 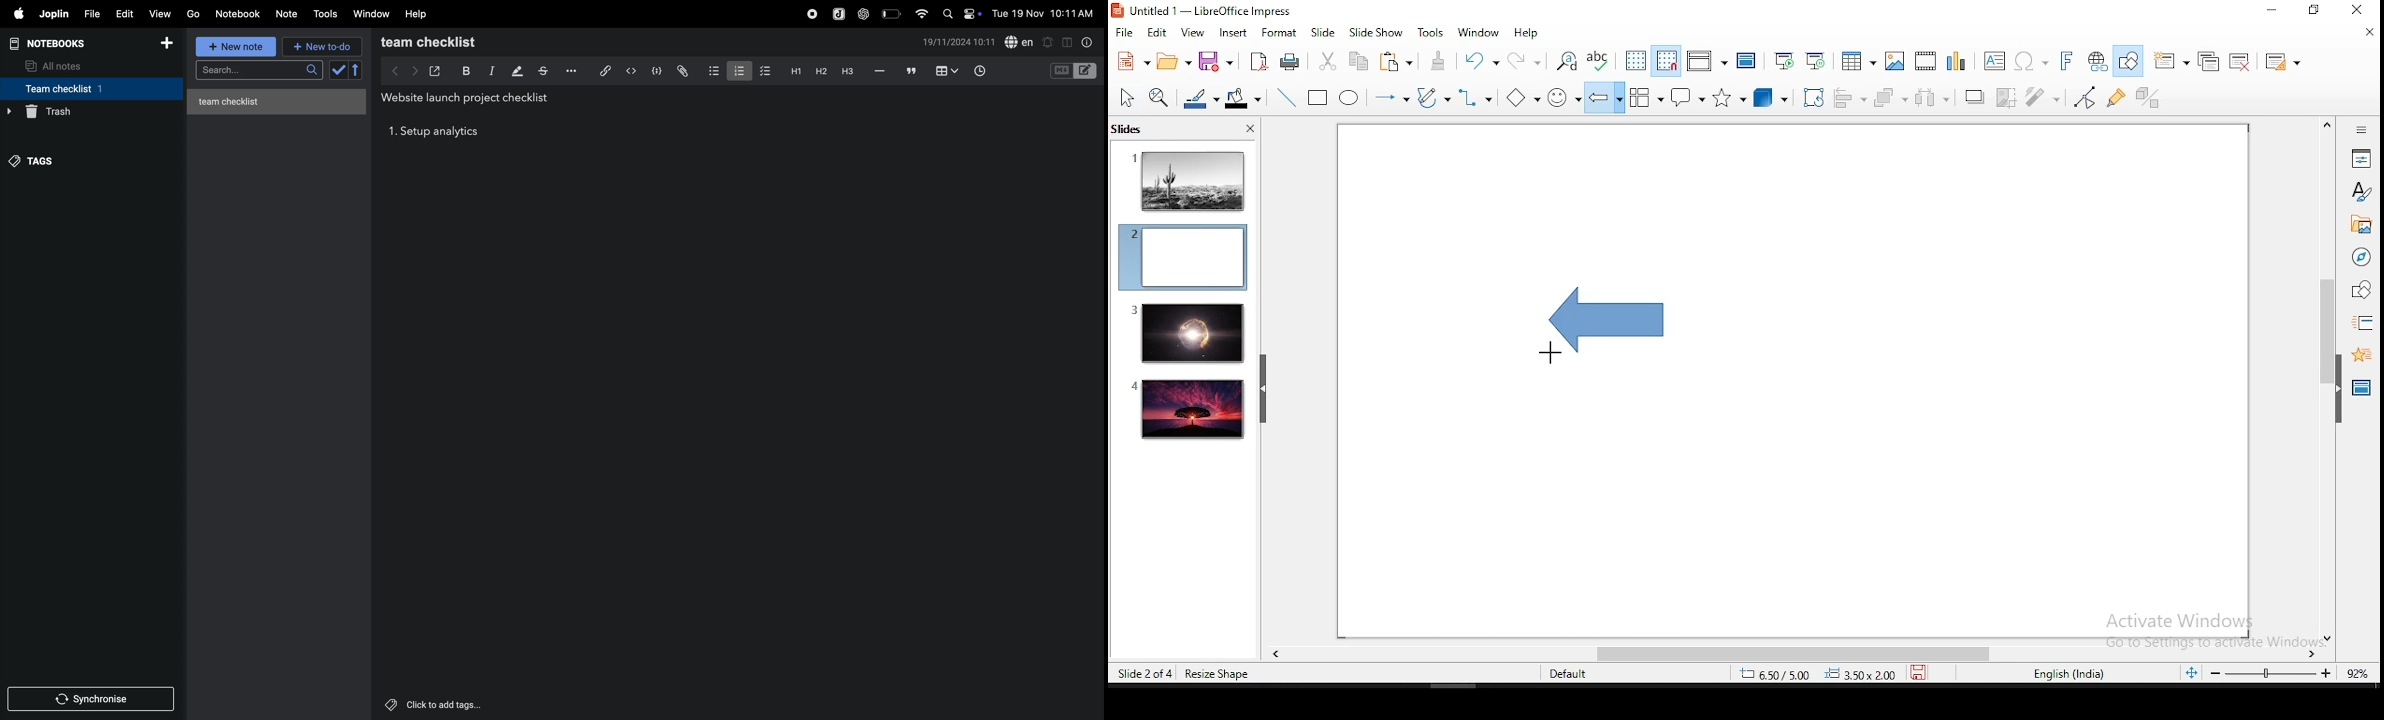 I want to click on slide 2 of 4, so click(x=1145, y=674).